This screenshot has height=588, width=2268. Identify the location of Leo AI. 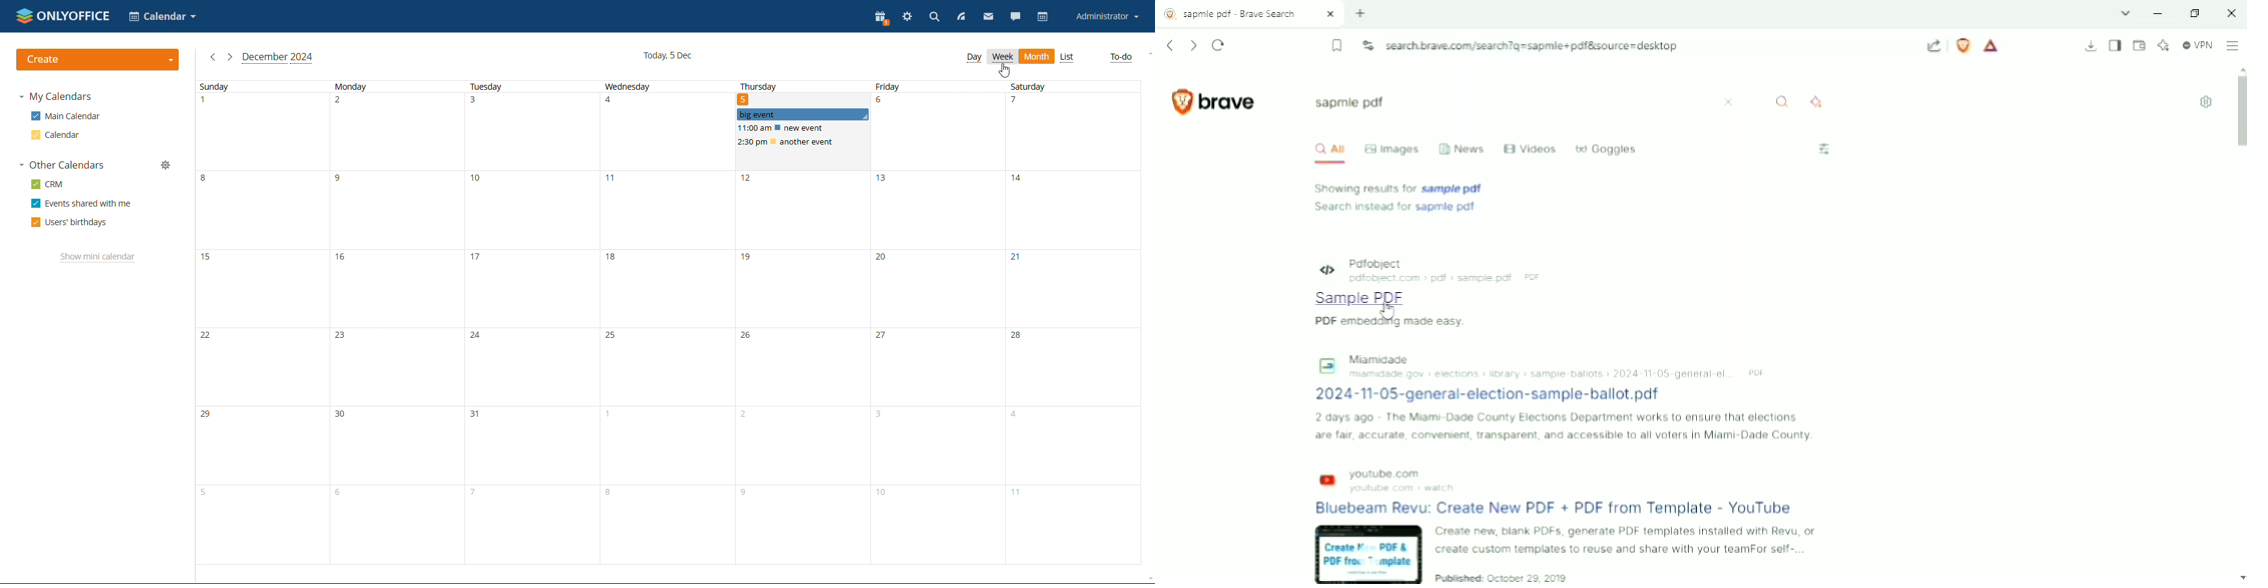
(2163, 46).